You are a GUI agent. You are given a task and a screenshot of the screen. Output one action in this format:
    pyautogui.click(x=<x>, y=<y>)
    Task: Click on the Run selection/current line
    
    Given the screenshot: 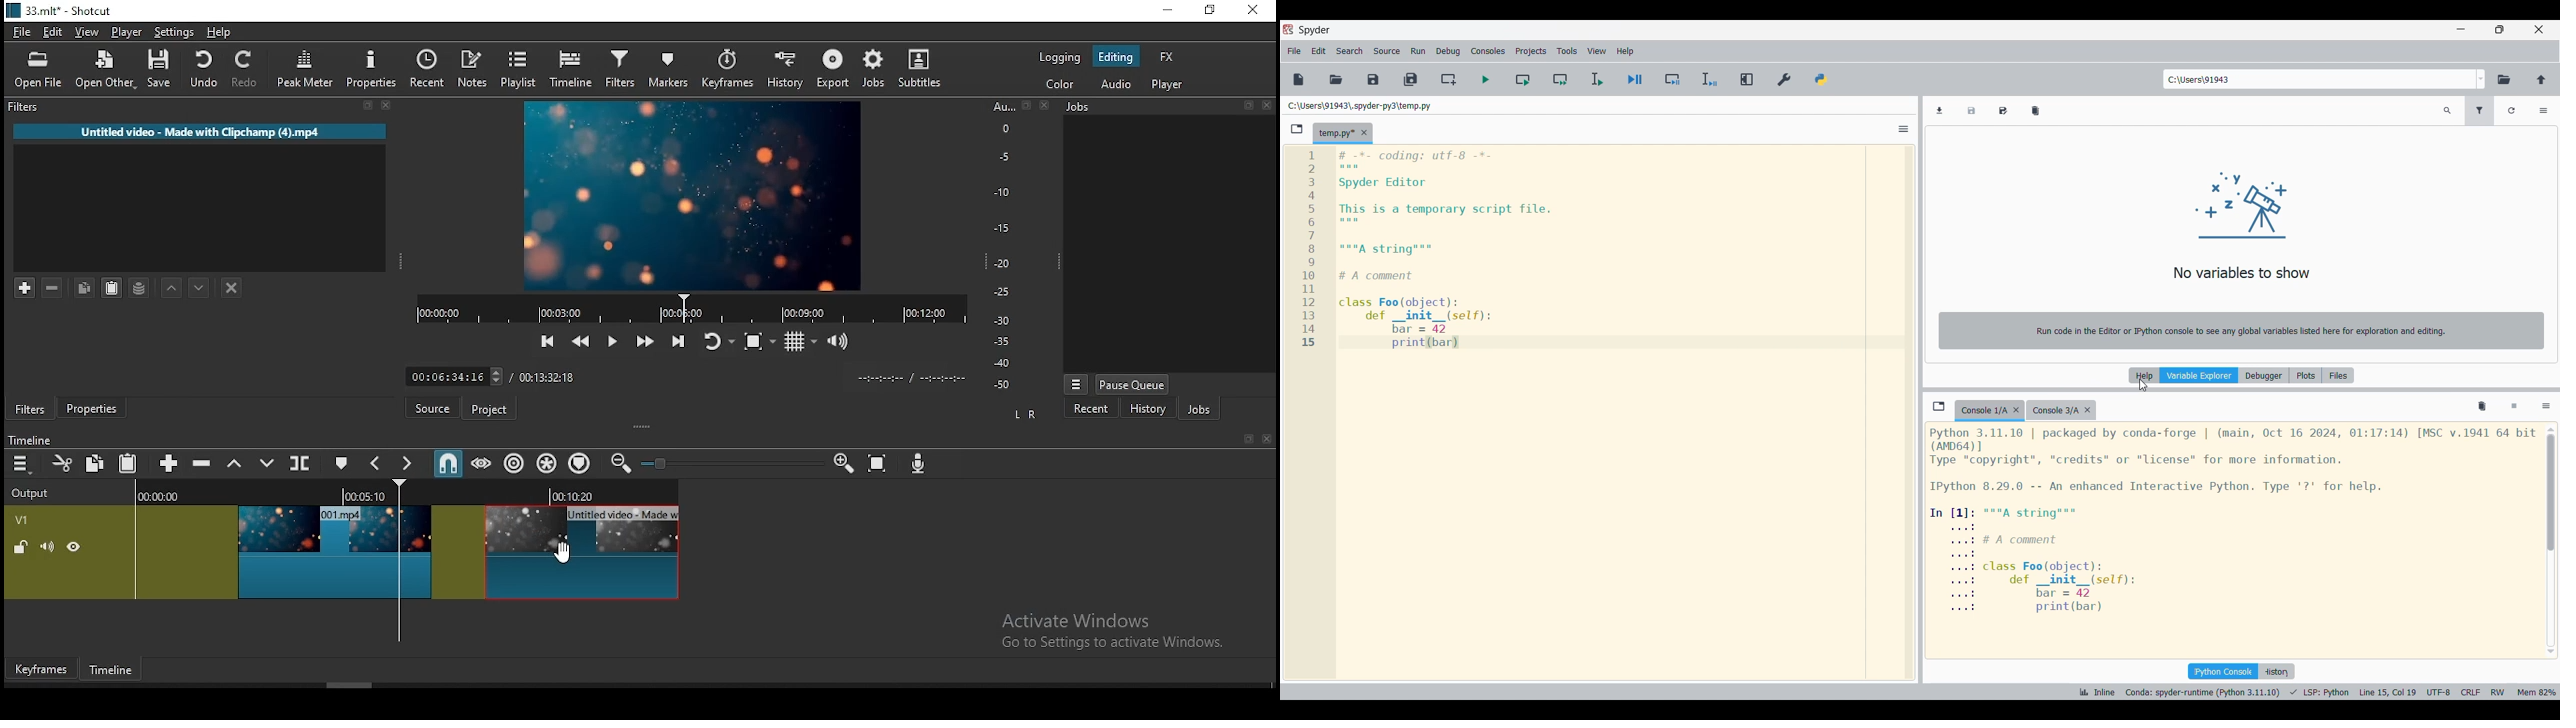 What is the action you would take?
    pyautogui.click(x=1596, y=79)
    